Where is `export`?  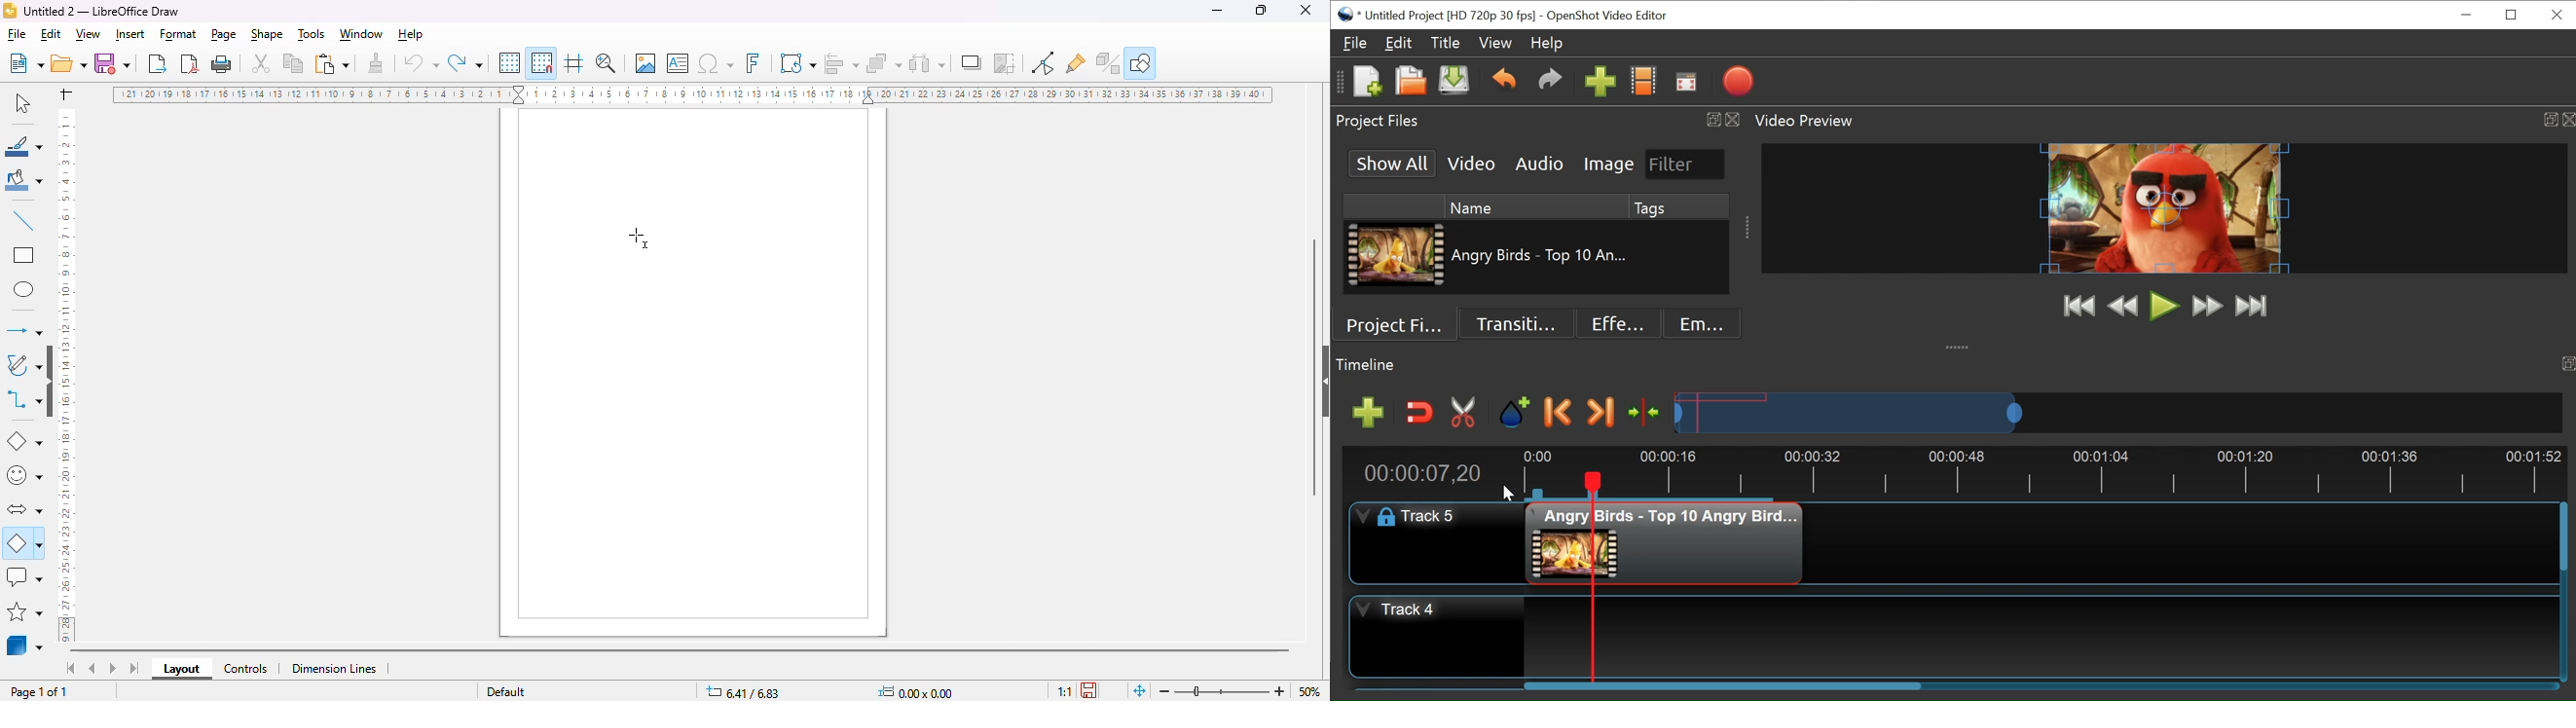 export is located at coordinates (158, 64).